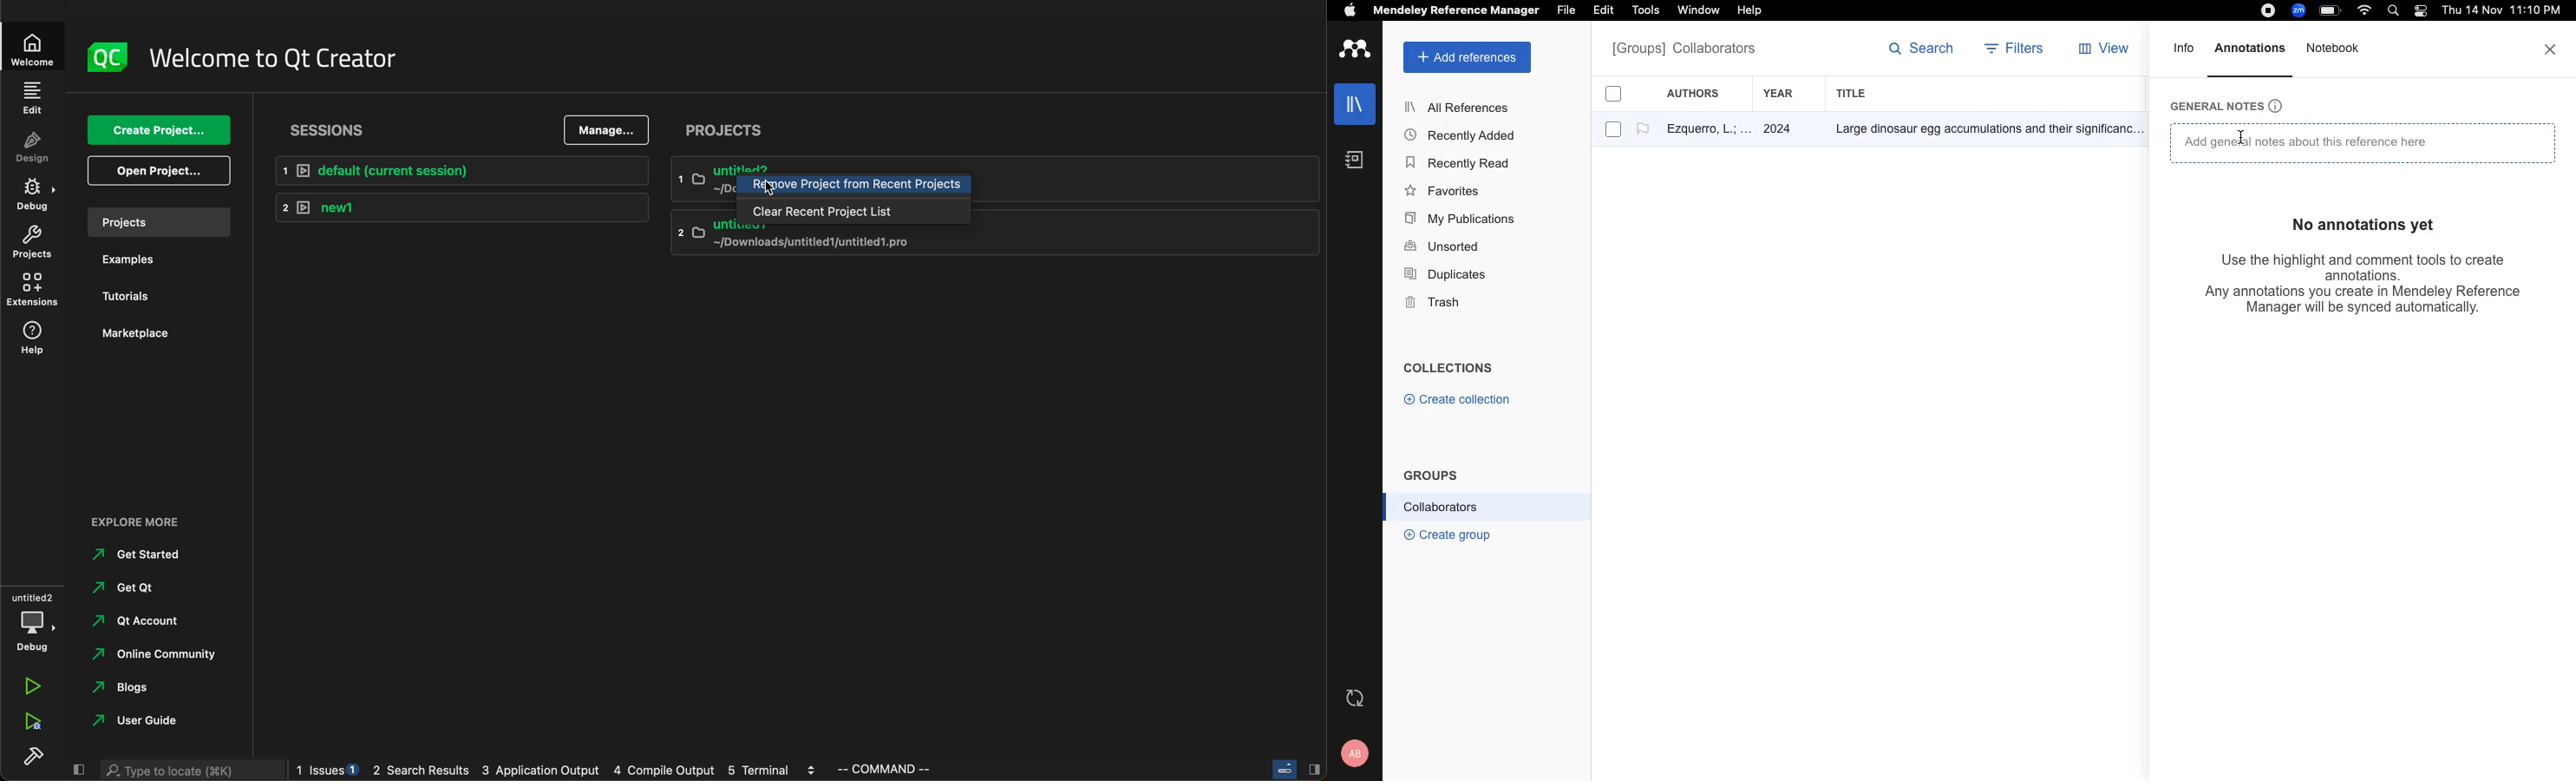 The height and width of the screenshot is (784, 2576). Describe the element at coordinates (1357, 753) in the screenshot. I see `profile` at that location.